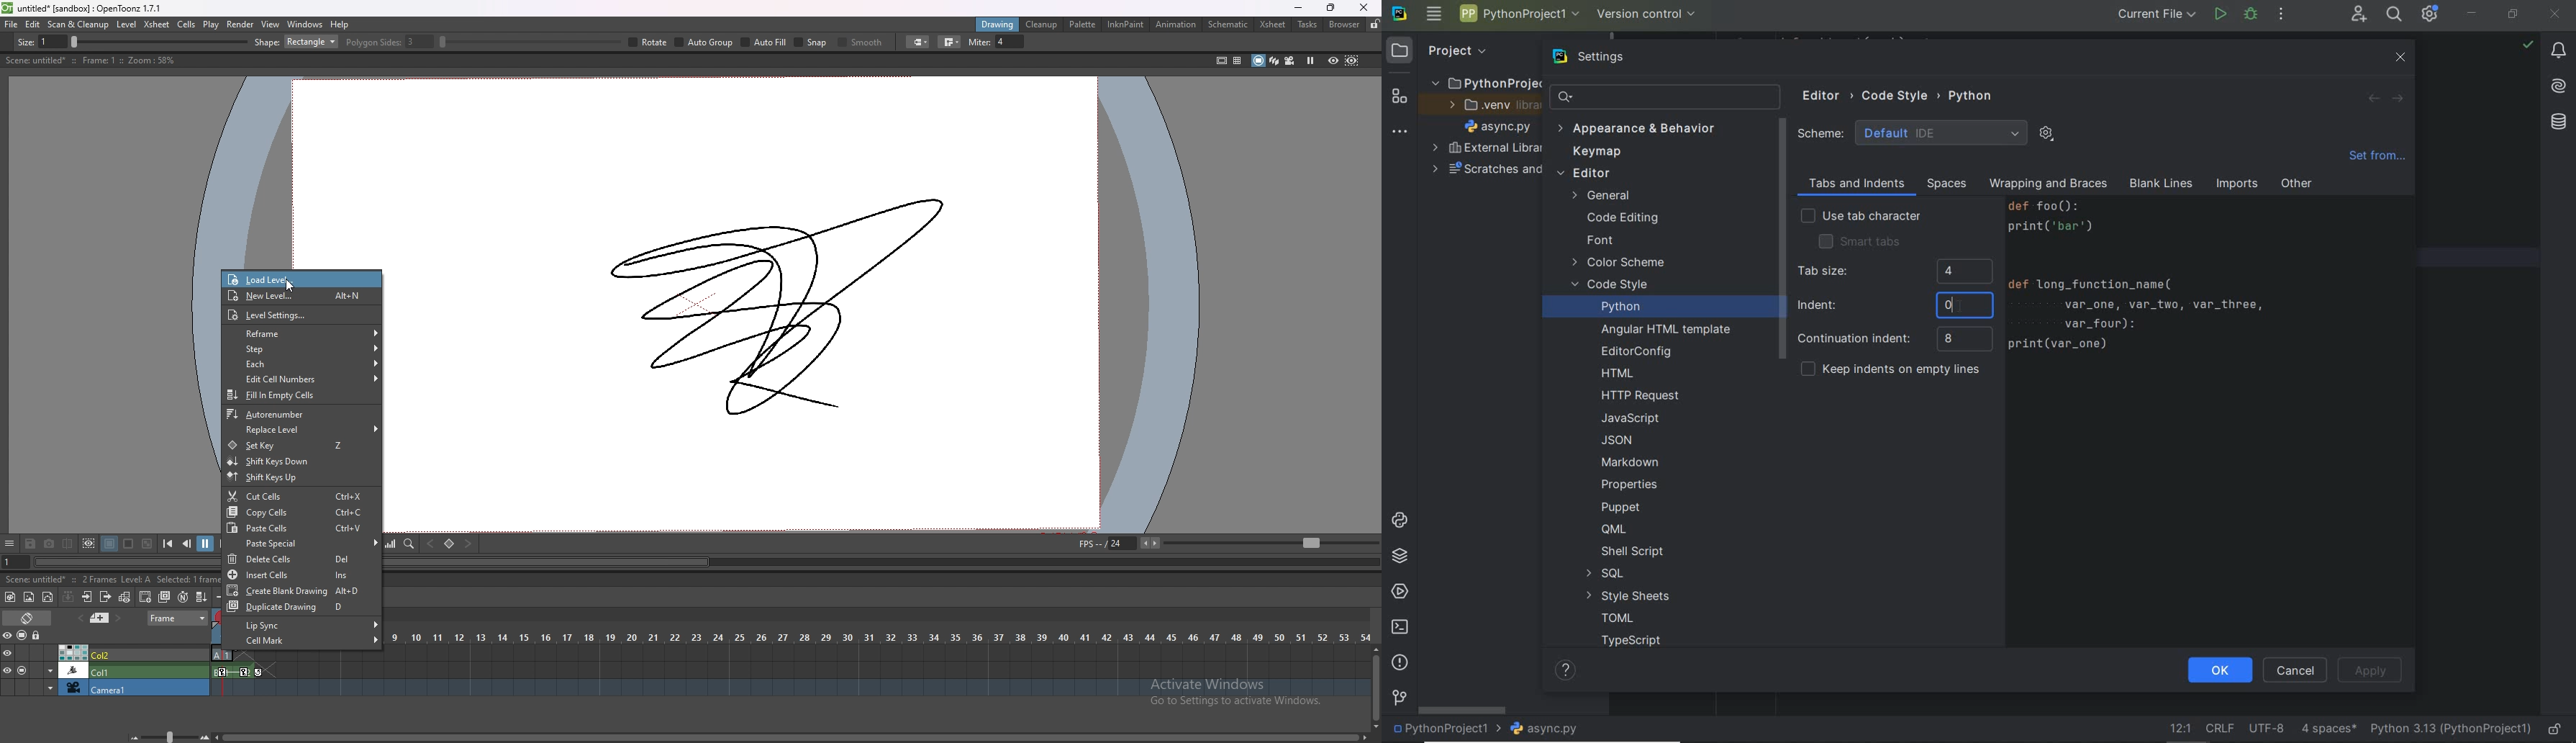 Image resolution: width=2576 pixels, height=756 pixels. Describe the element at coordinates (222, 597) in the screenshot. I see `decrease step` at that location.